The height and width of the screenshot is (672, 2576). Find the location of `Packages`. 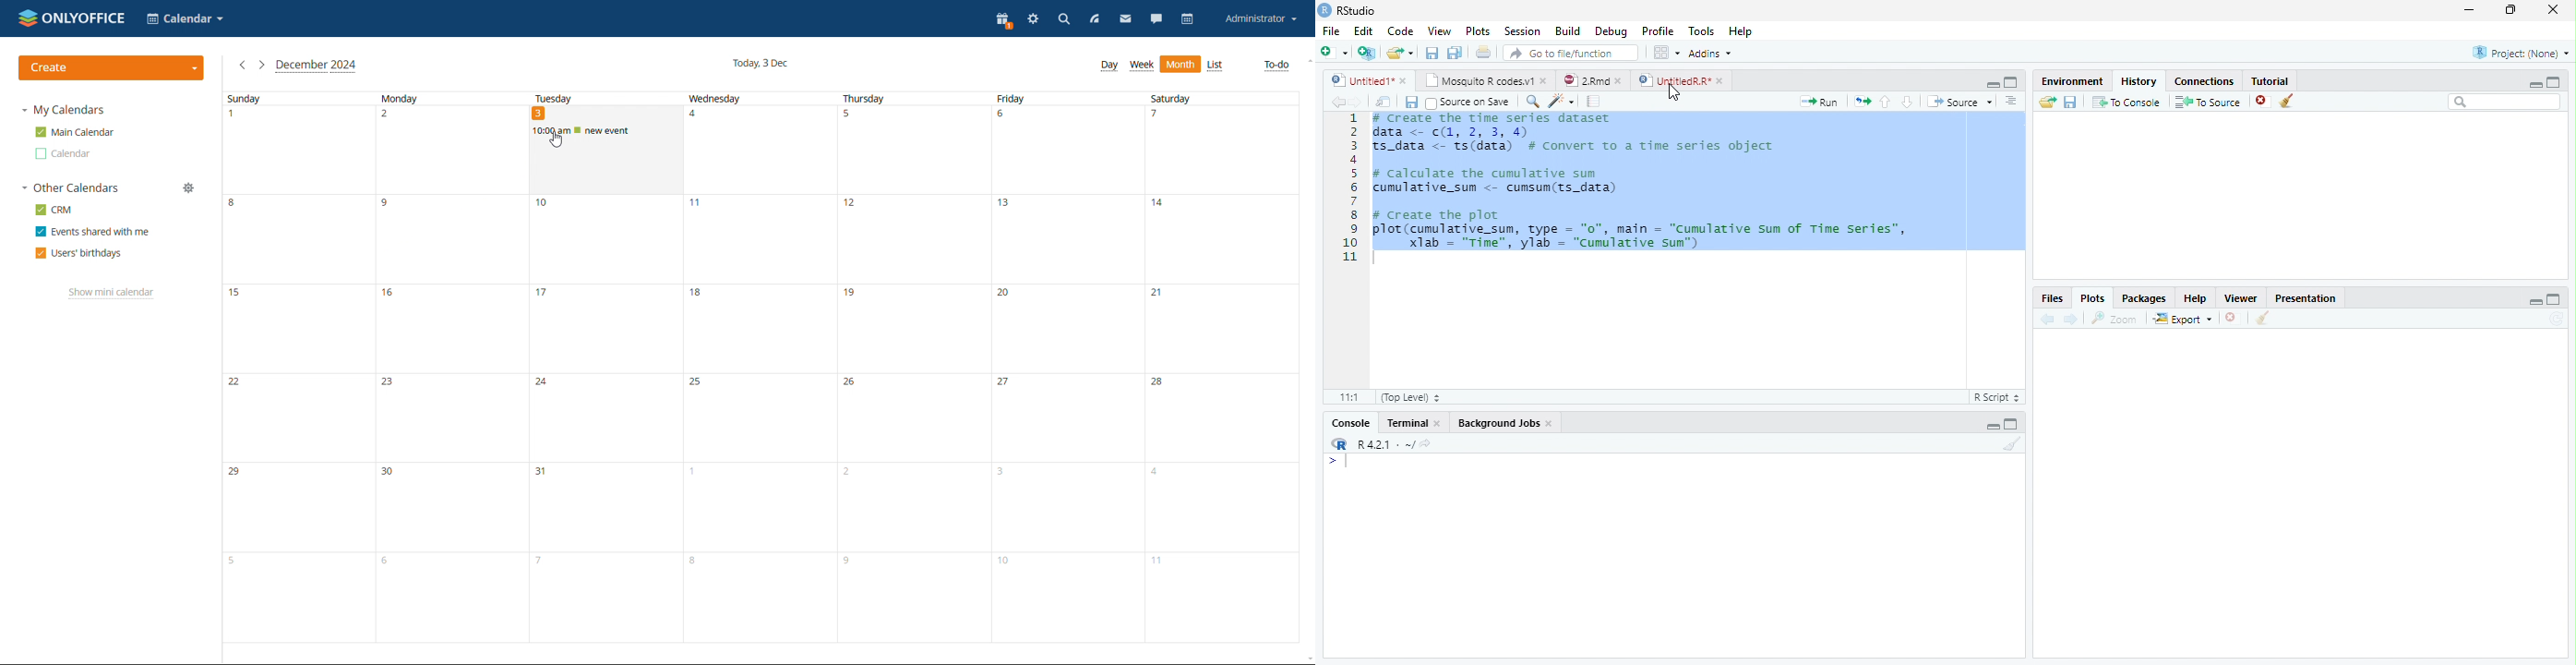

Packages is located at coordinates (2142, 298).